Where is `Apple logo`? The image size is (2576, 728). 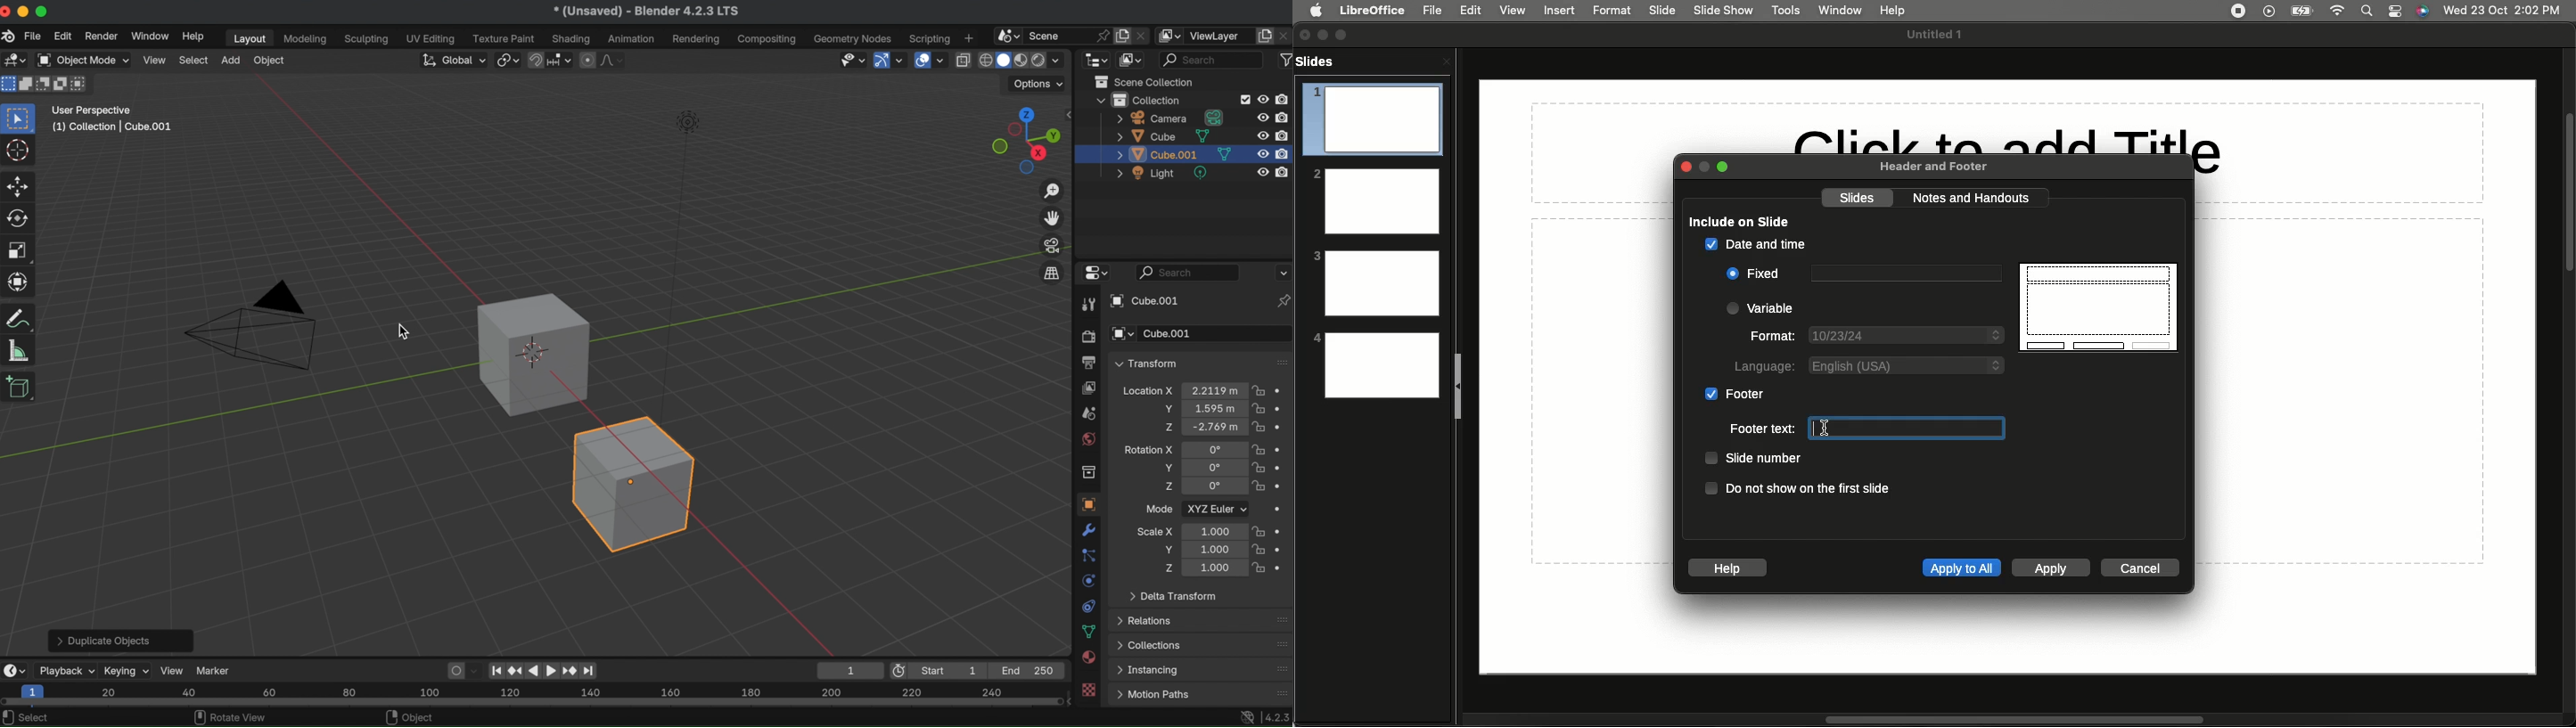 Apple logo is located at coordinates (1317, 11).